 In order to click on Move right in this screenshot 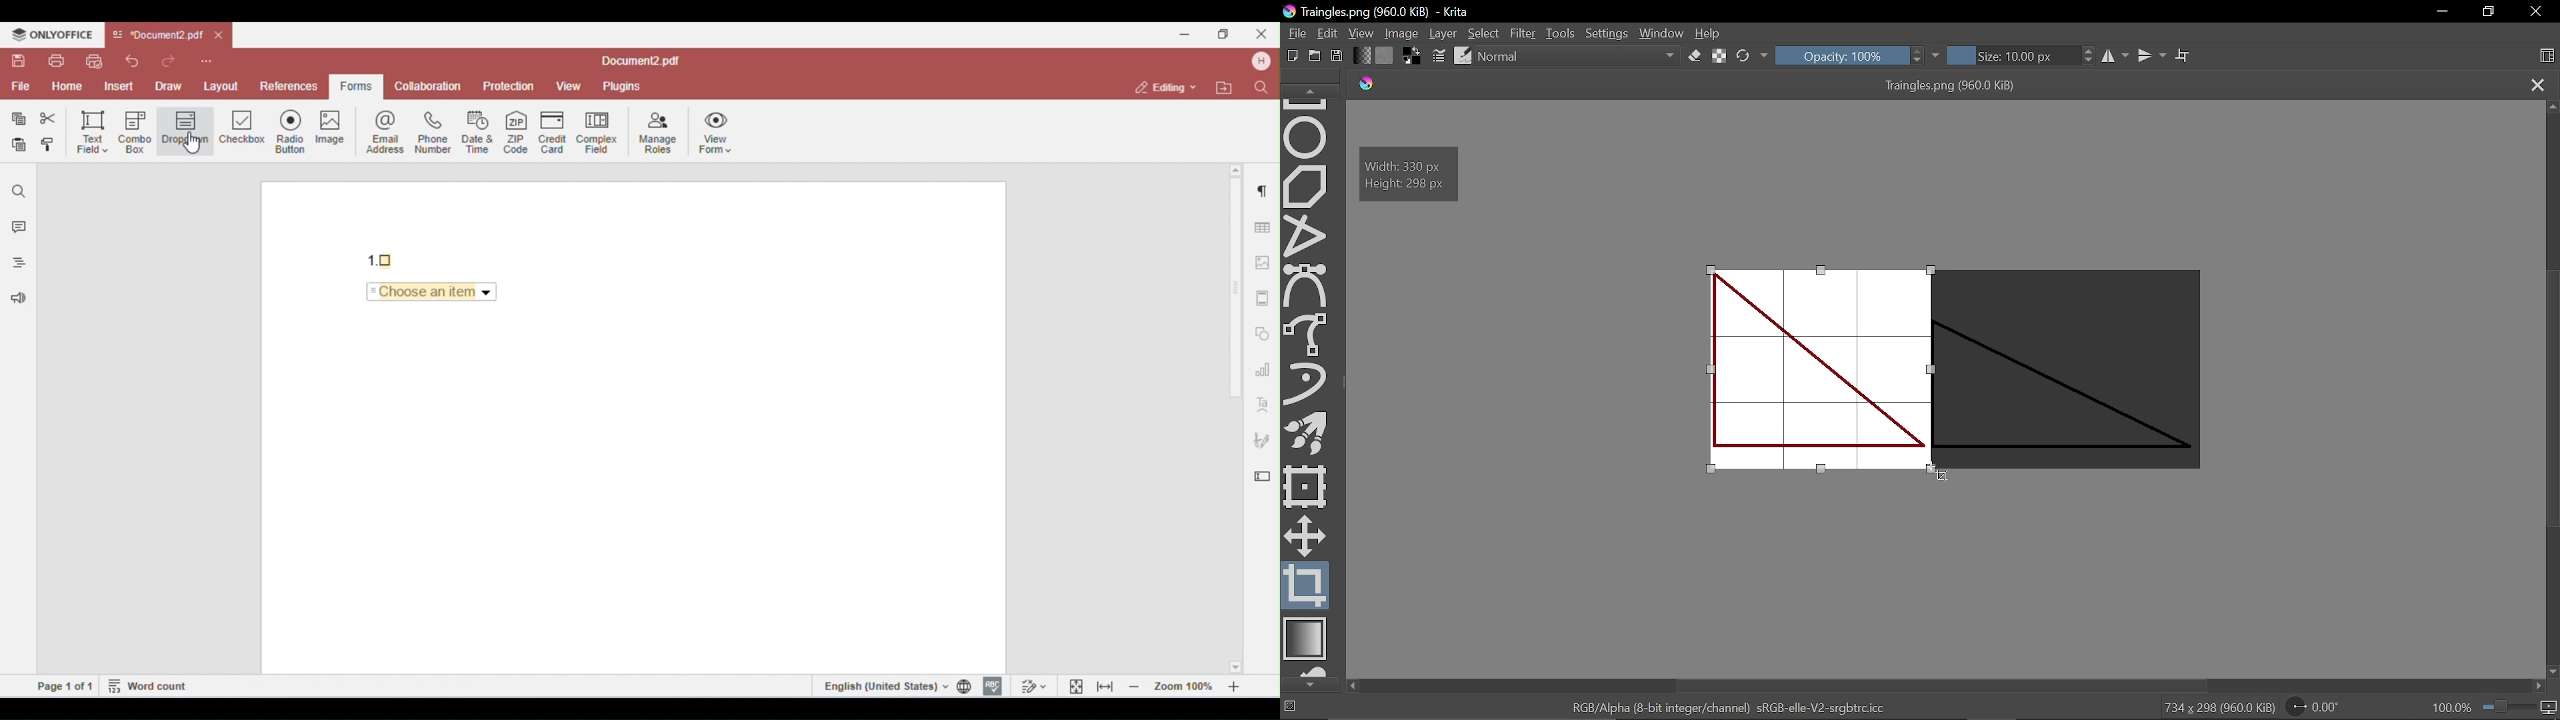, I will do `click(2542, 688)`.